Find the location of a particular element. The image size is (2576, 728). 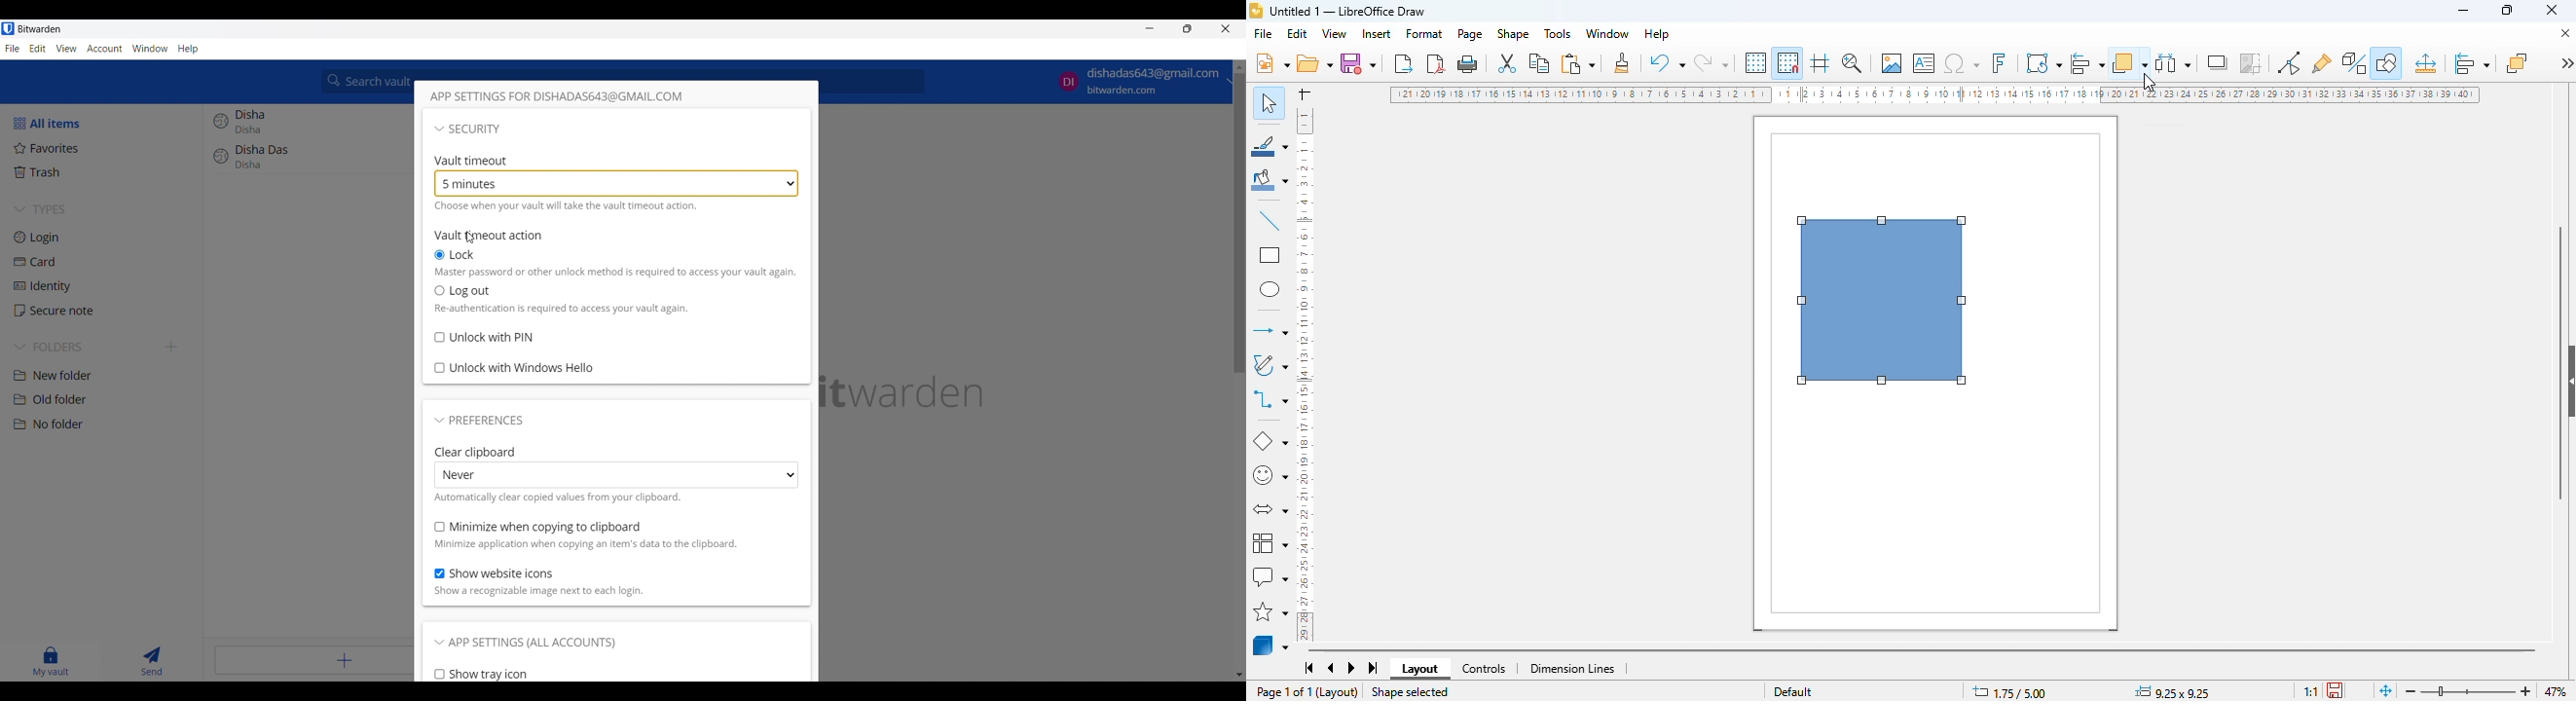

Old folder is located at coordinates (103, 399).